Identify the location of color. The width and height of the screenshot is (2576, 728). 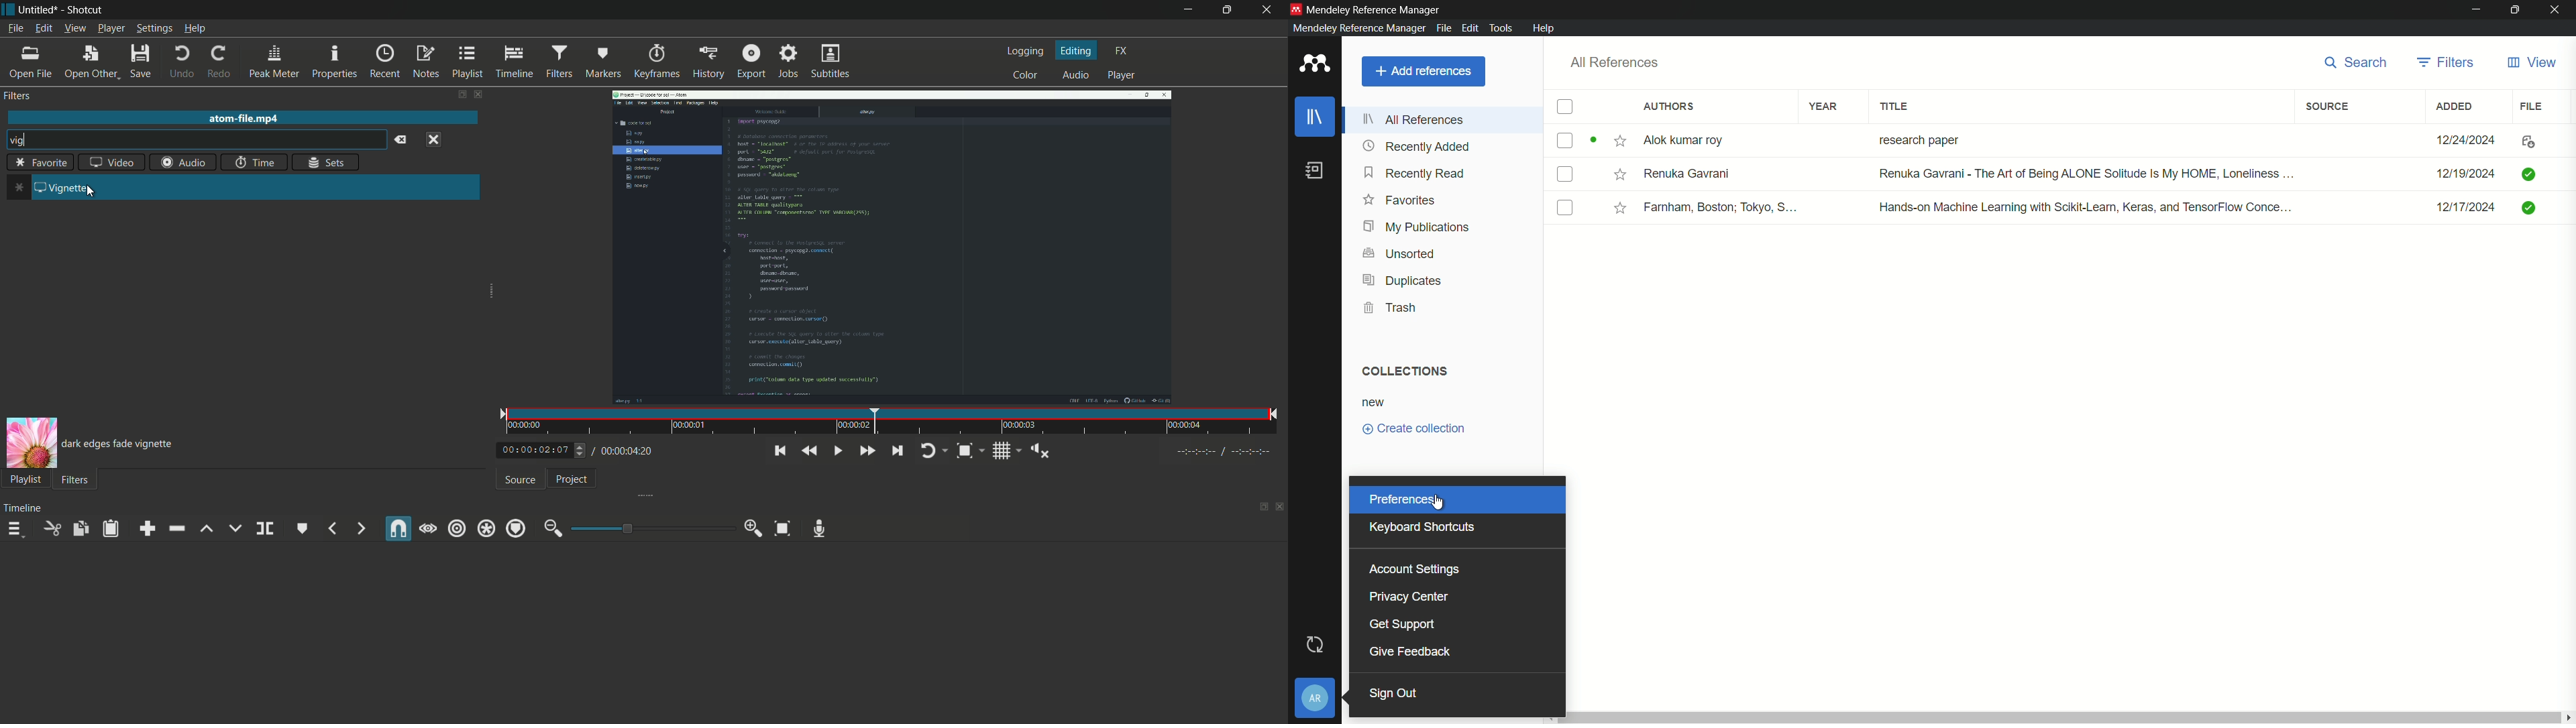
(1026, 75).